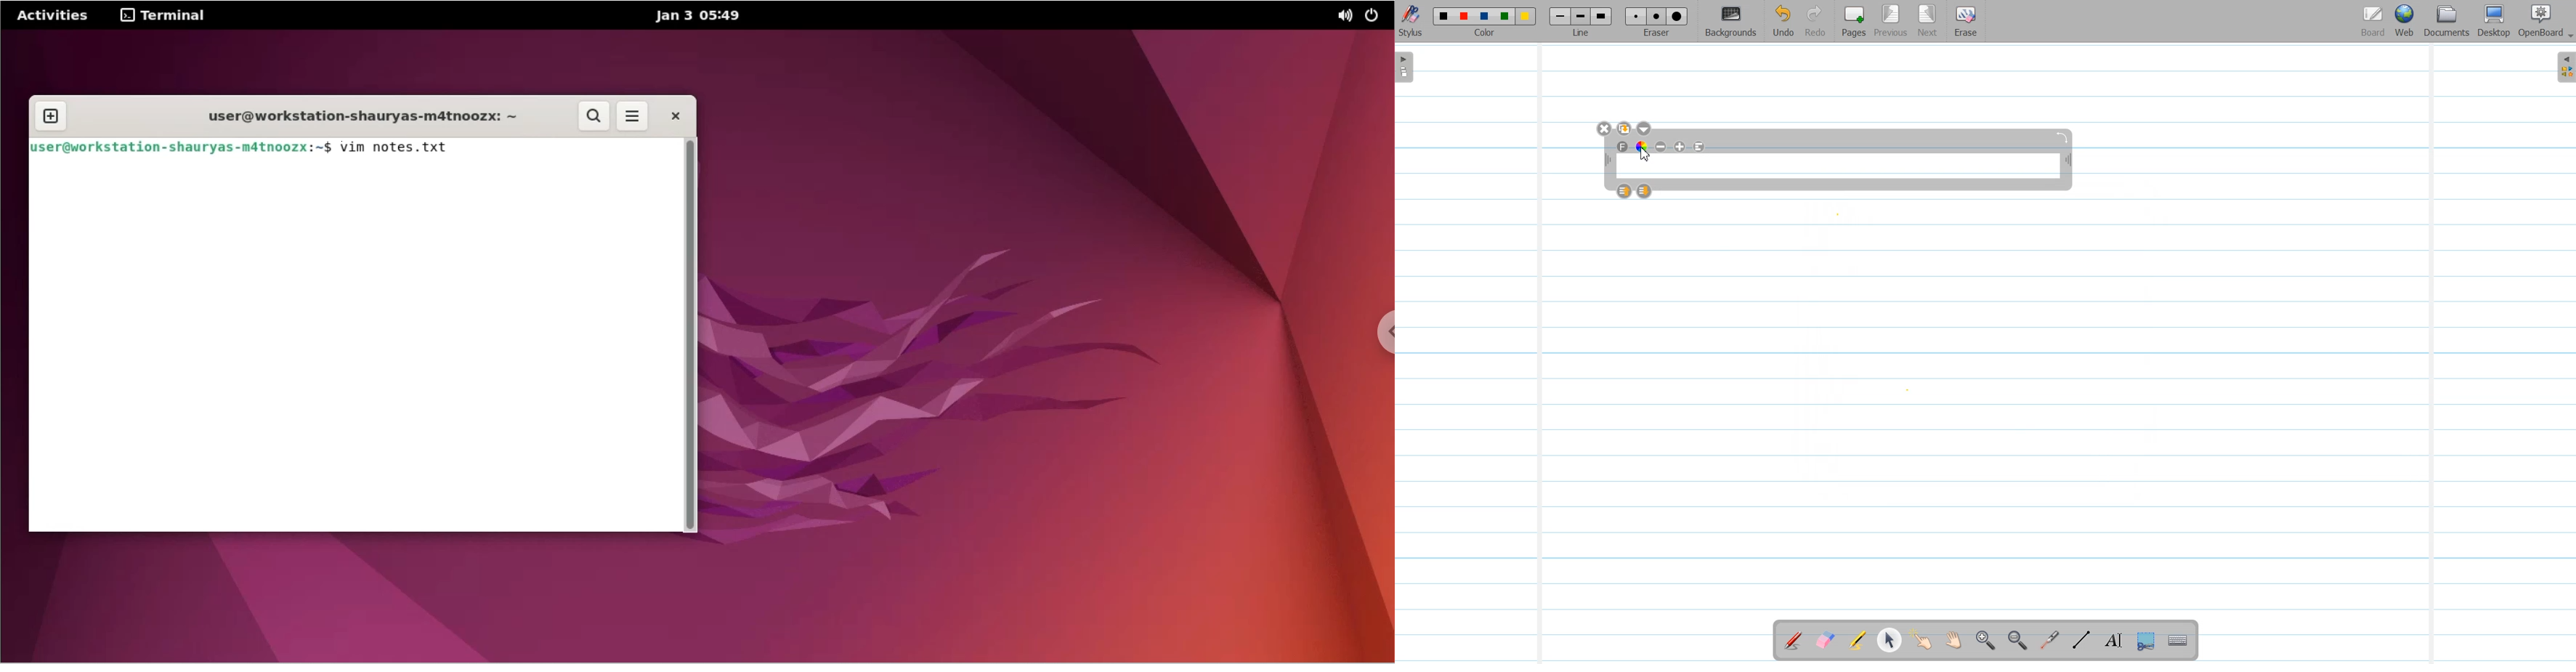  What do you see at coordinates (167, 15) in the screenshot?
I see `terminal` at bounding box center [167, 15].